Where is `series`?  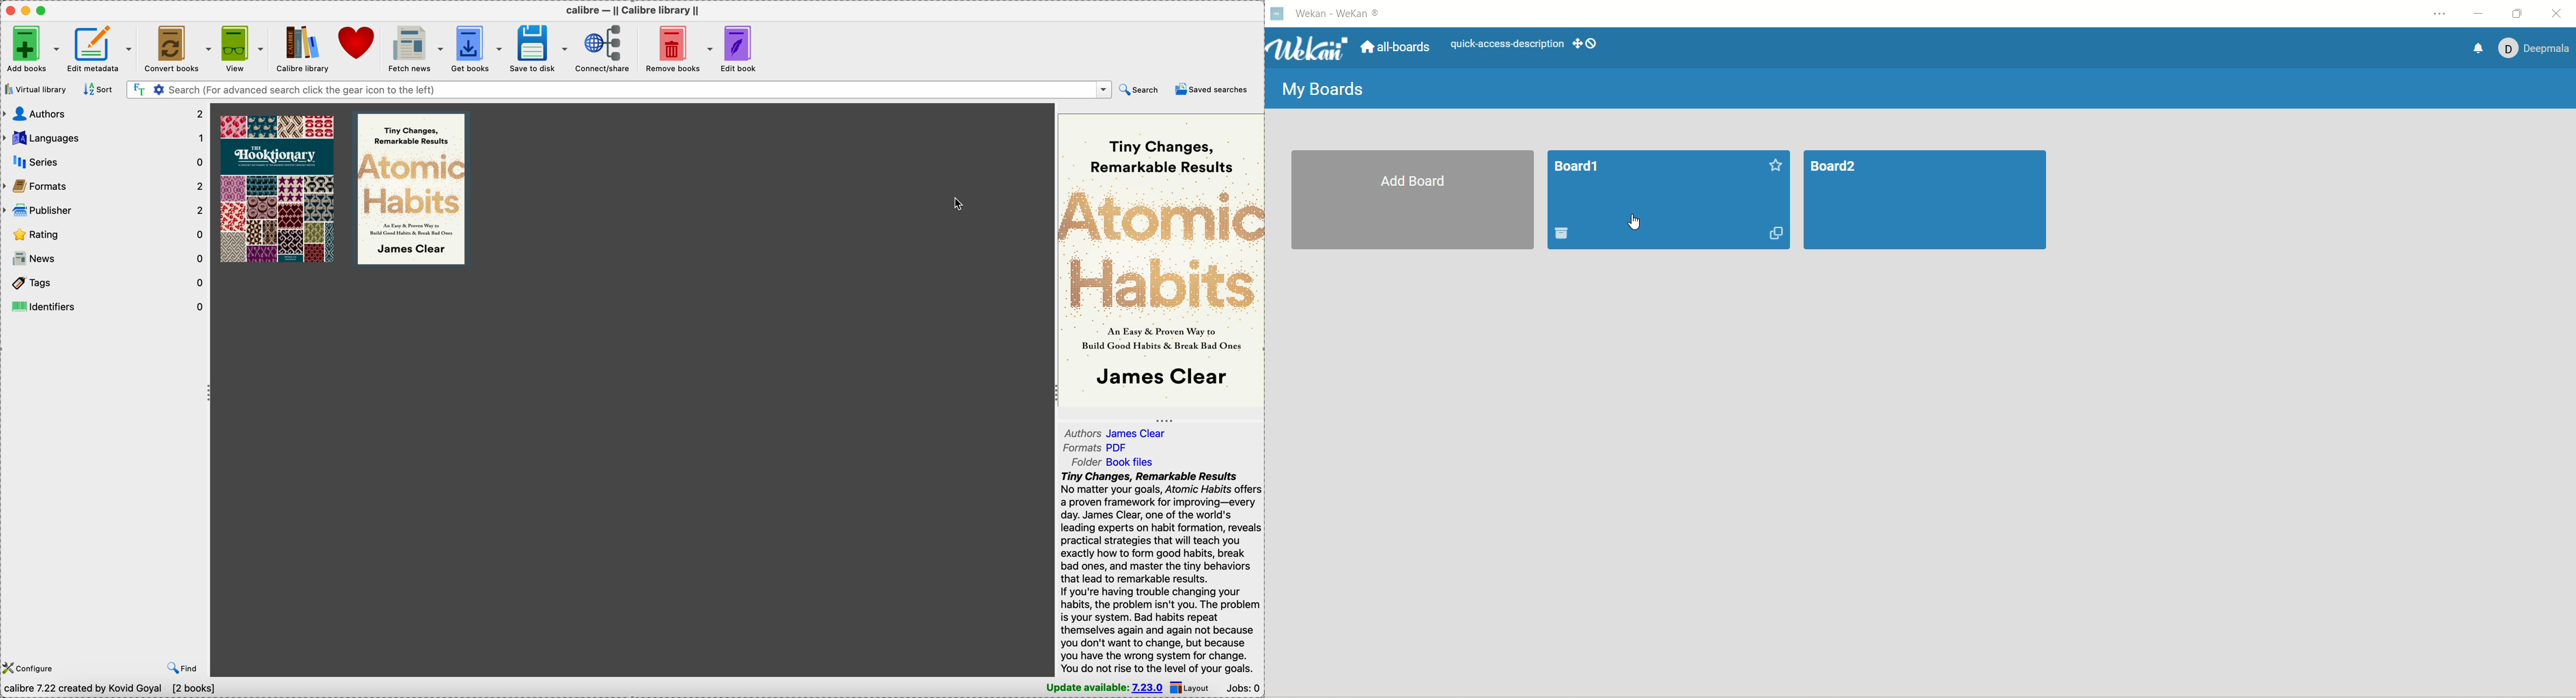
series is located at coordinates (104, 161).